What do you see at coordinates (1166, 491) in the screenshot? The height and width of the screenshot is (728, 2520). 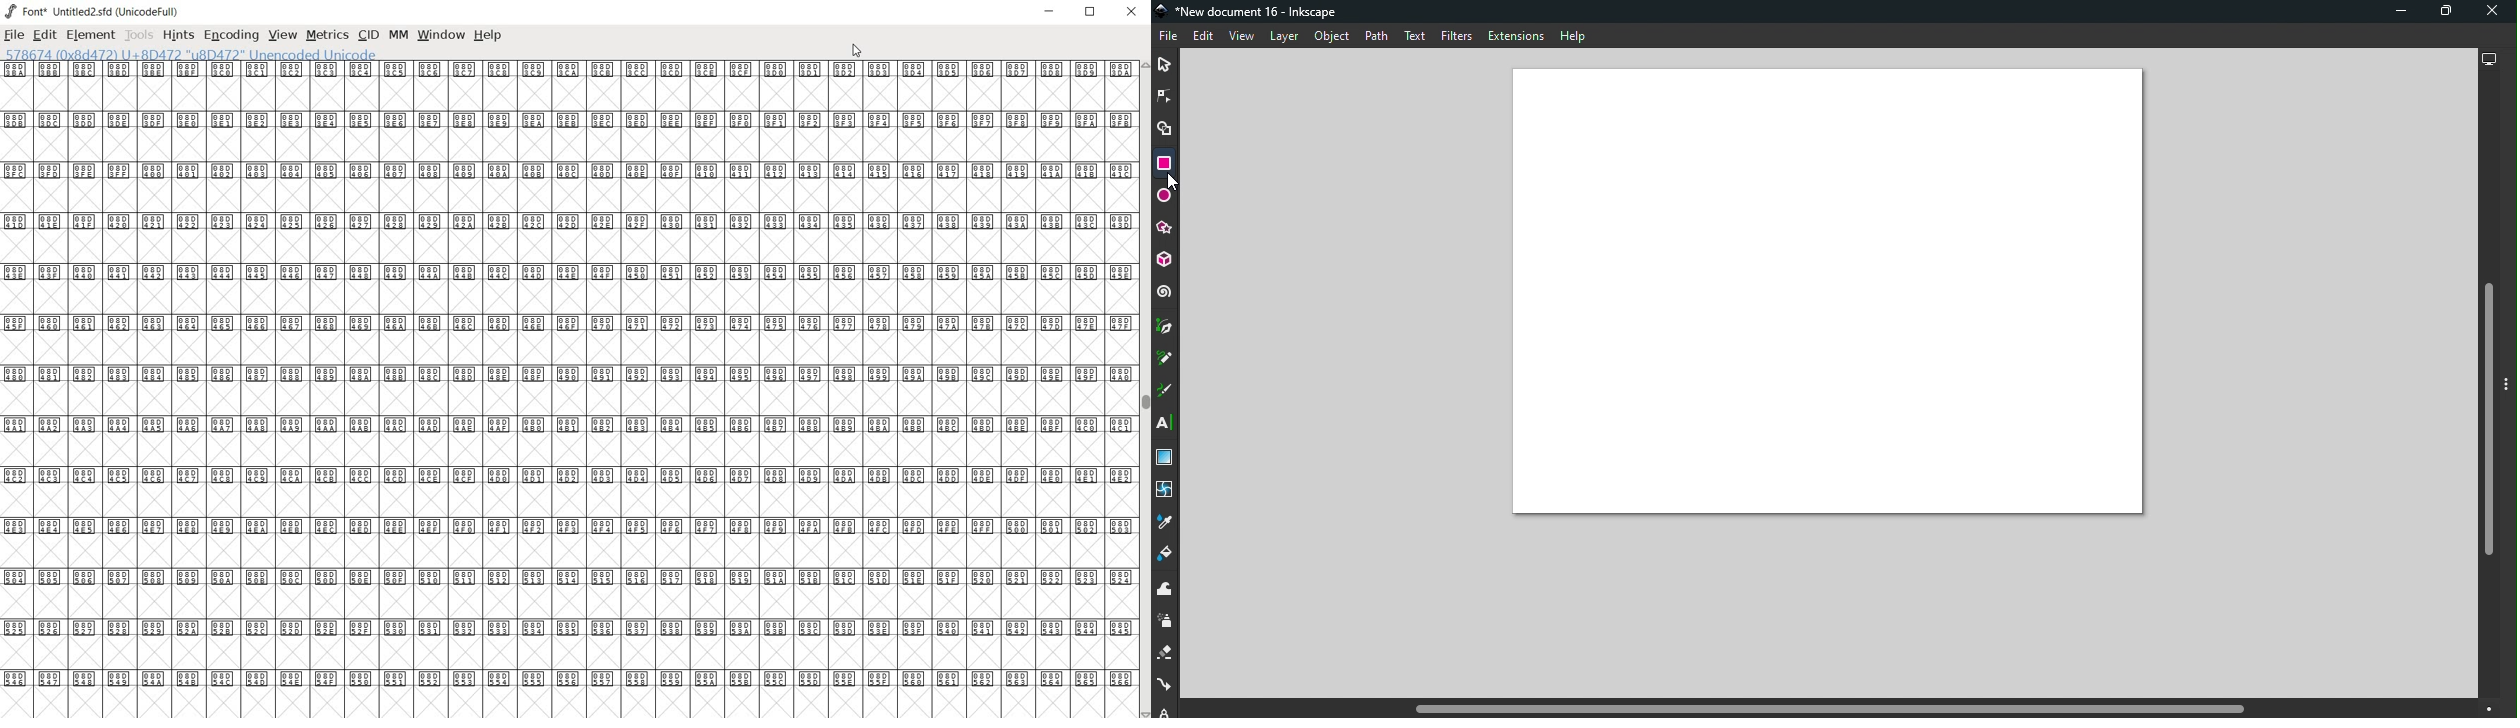 I see `Mesh tool` at bounding box center [1166, 491].